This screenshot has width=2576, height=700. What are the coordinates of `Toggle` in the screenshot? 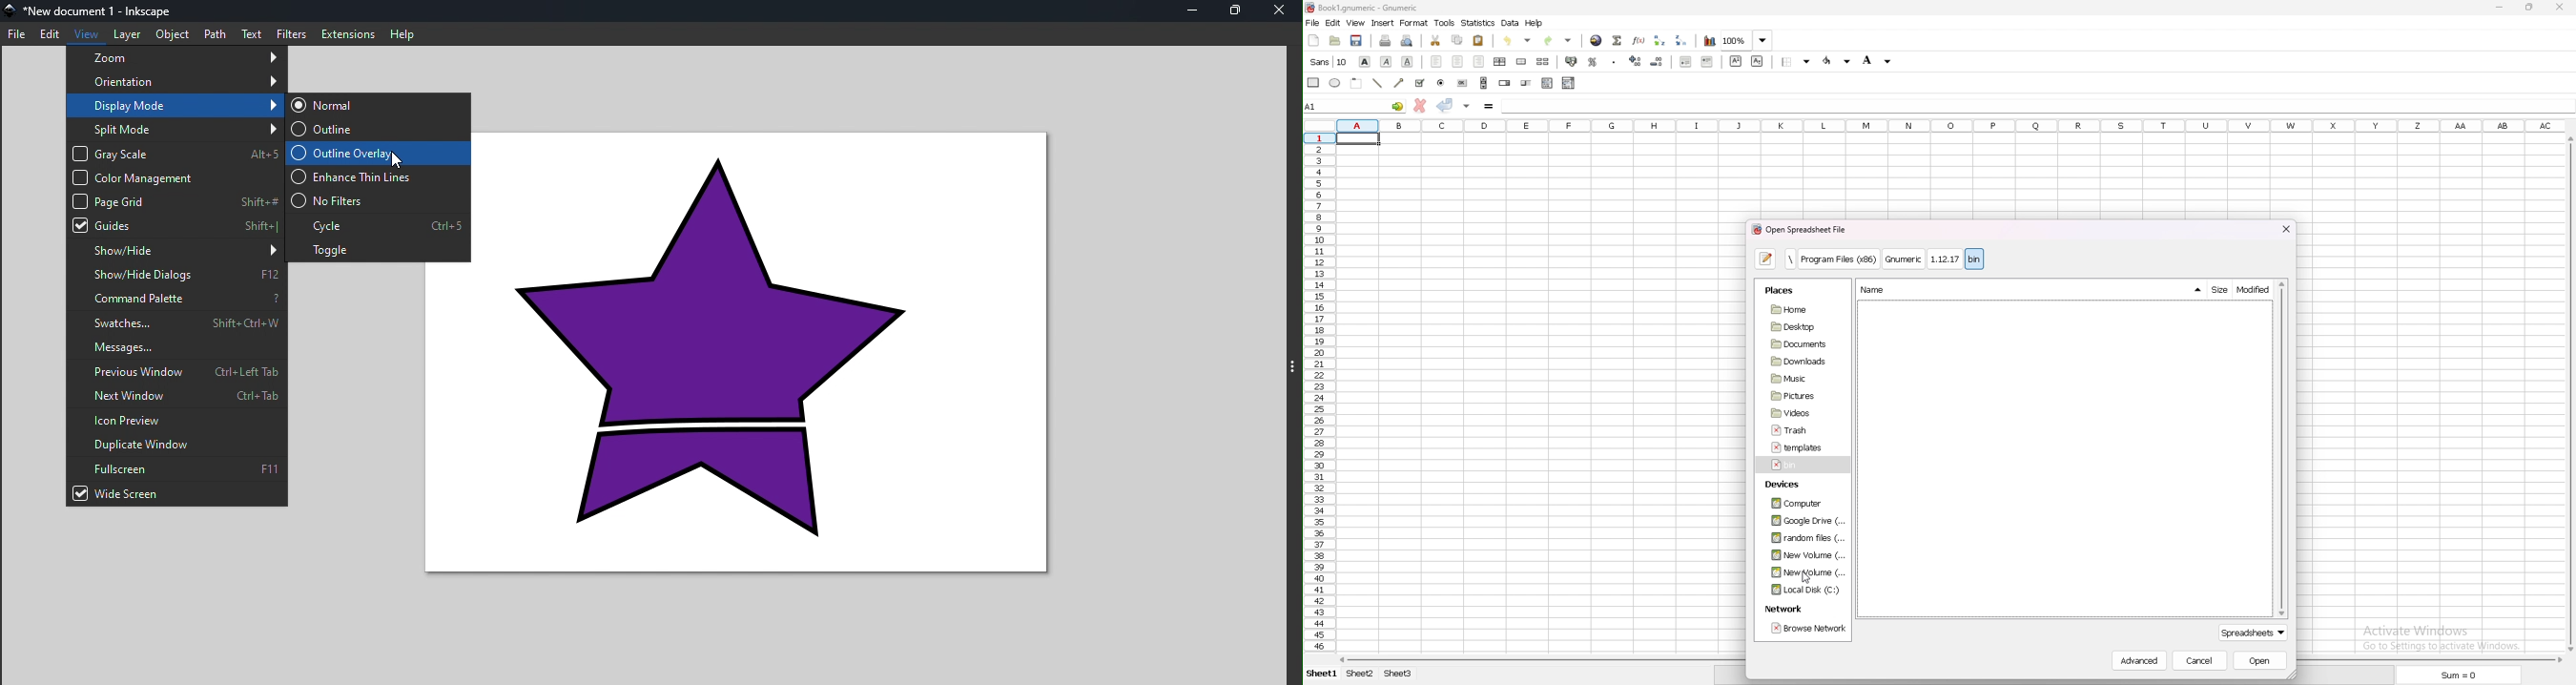 It's located at (377, 249).